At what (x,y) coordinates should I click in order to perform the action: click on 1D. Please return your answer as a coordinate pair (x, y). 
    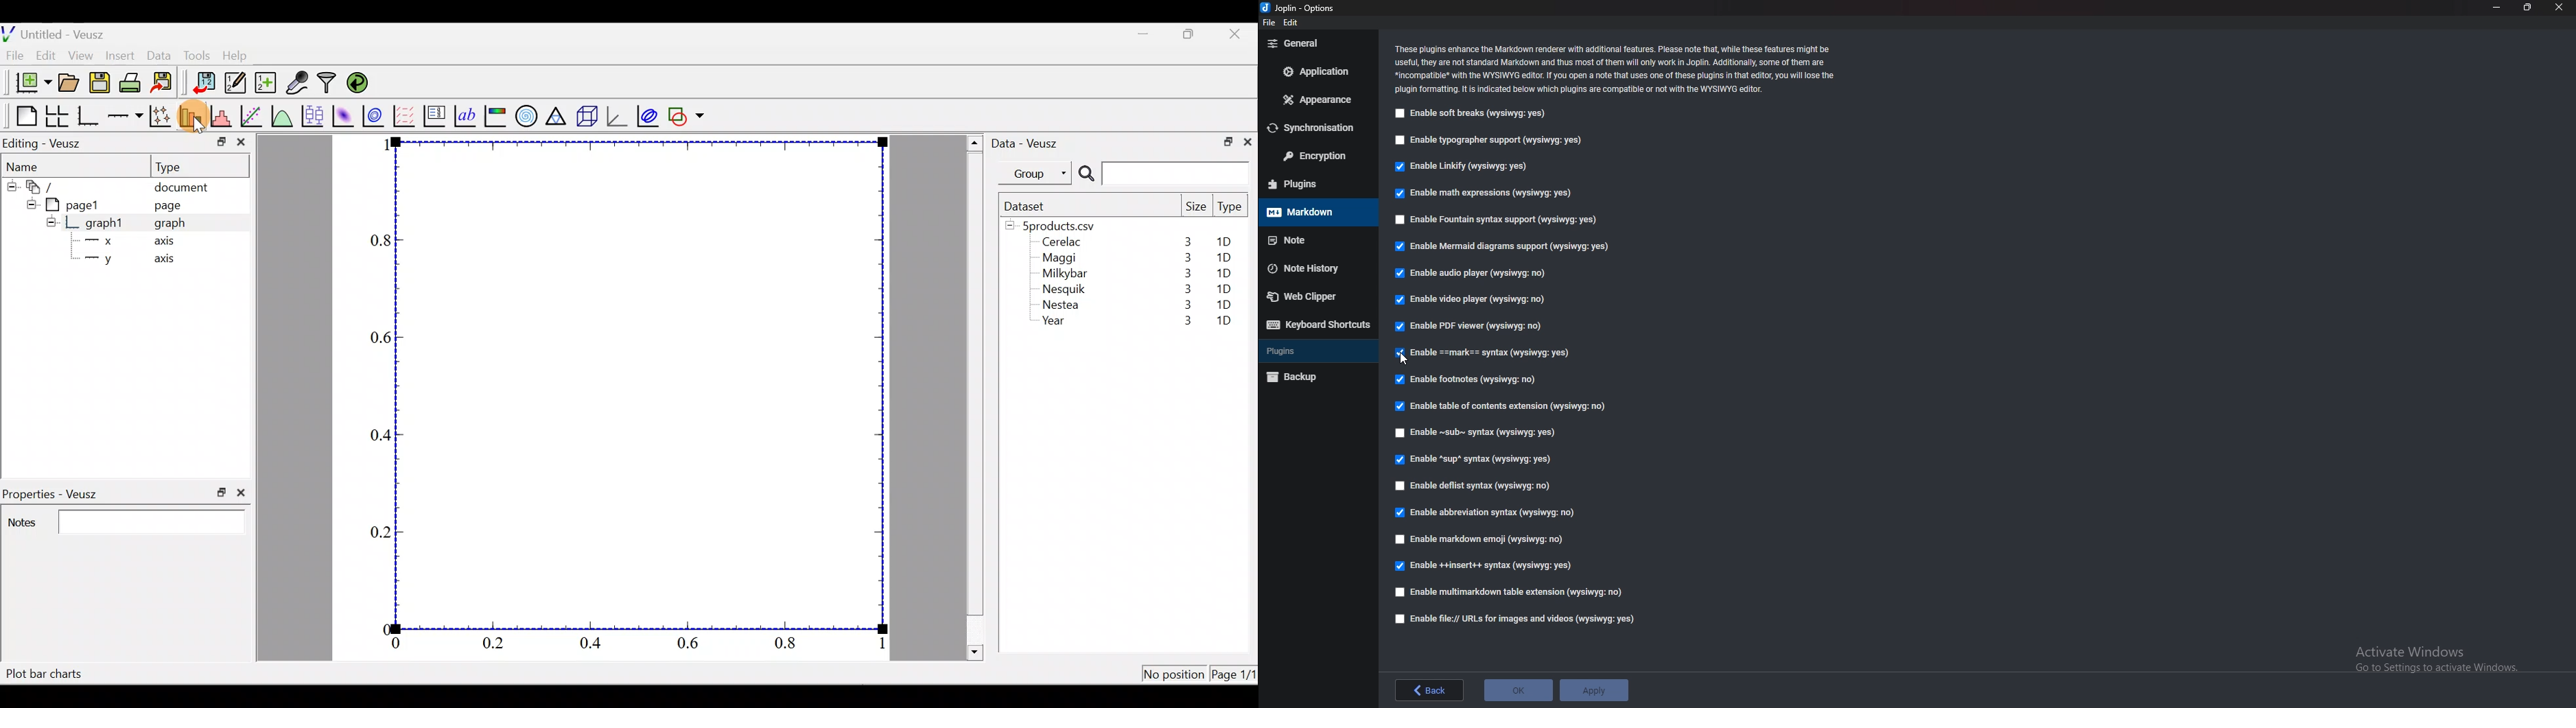
    Looking at the image, I should click on (1224, 322).